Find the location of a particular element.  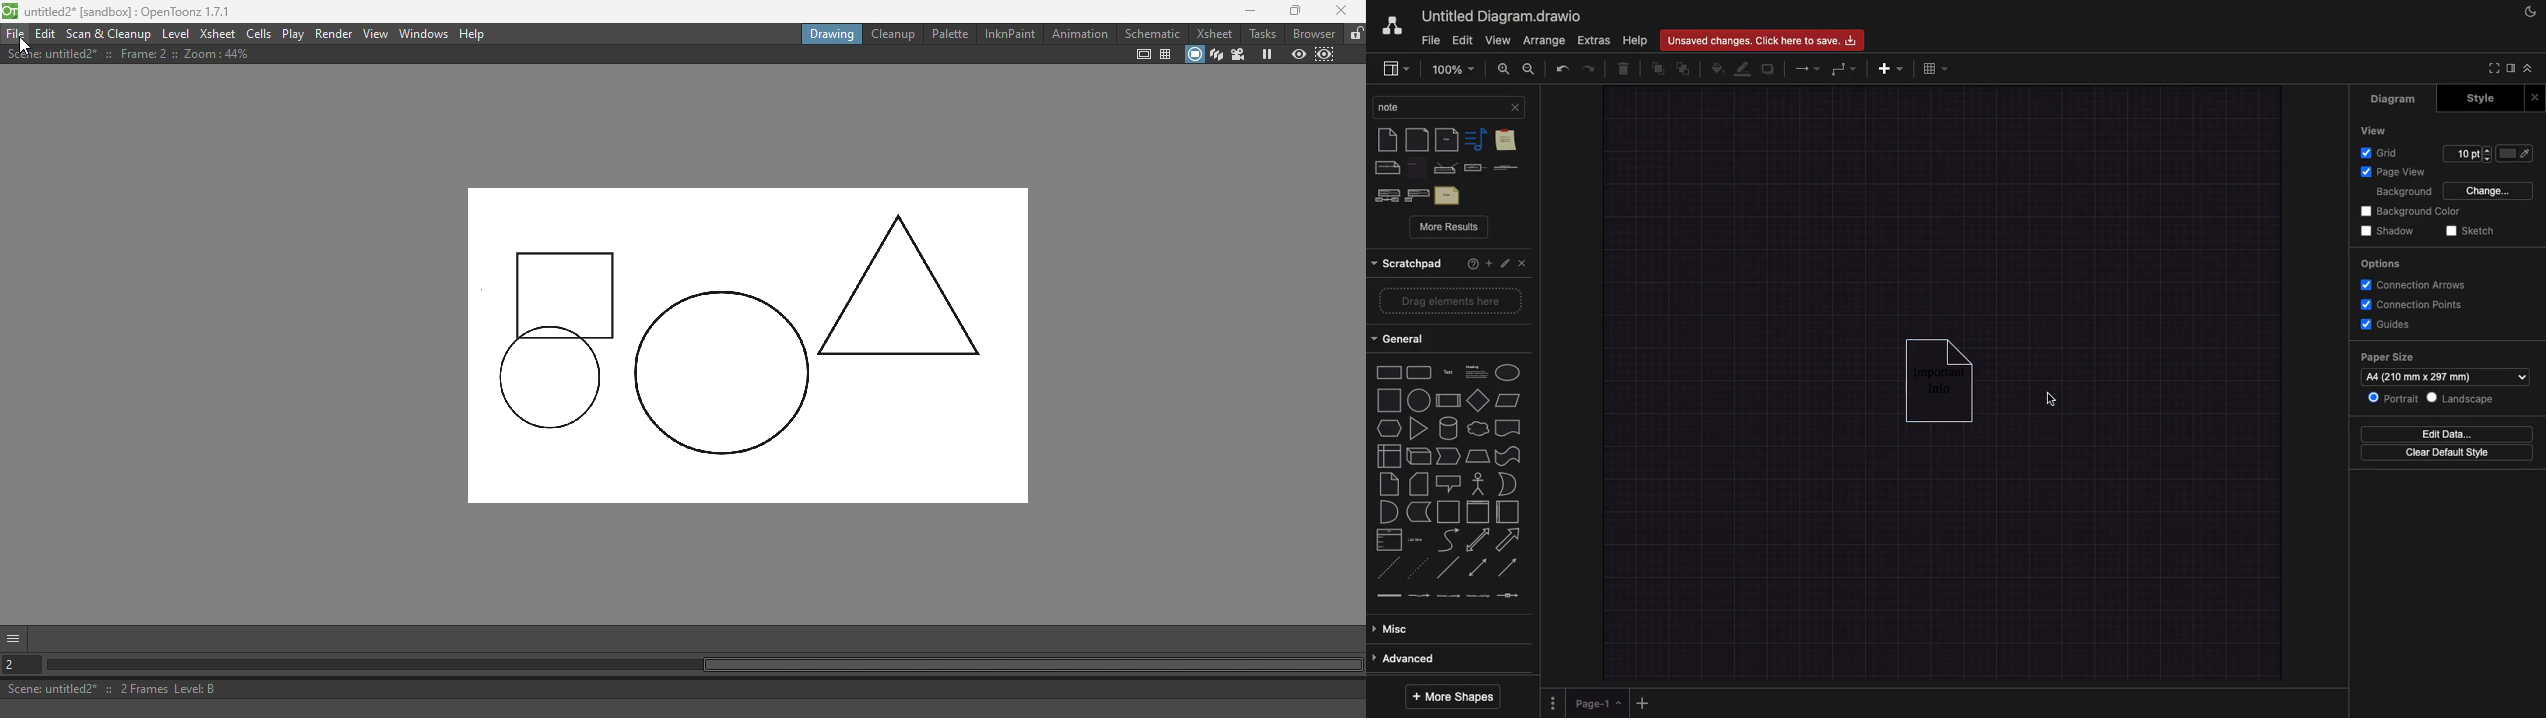

Untitled Diagram.draw.io is located at coordinates (1504, 15).